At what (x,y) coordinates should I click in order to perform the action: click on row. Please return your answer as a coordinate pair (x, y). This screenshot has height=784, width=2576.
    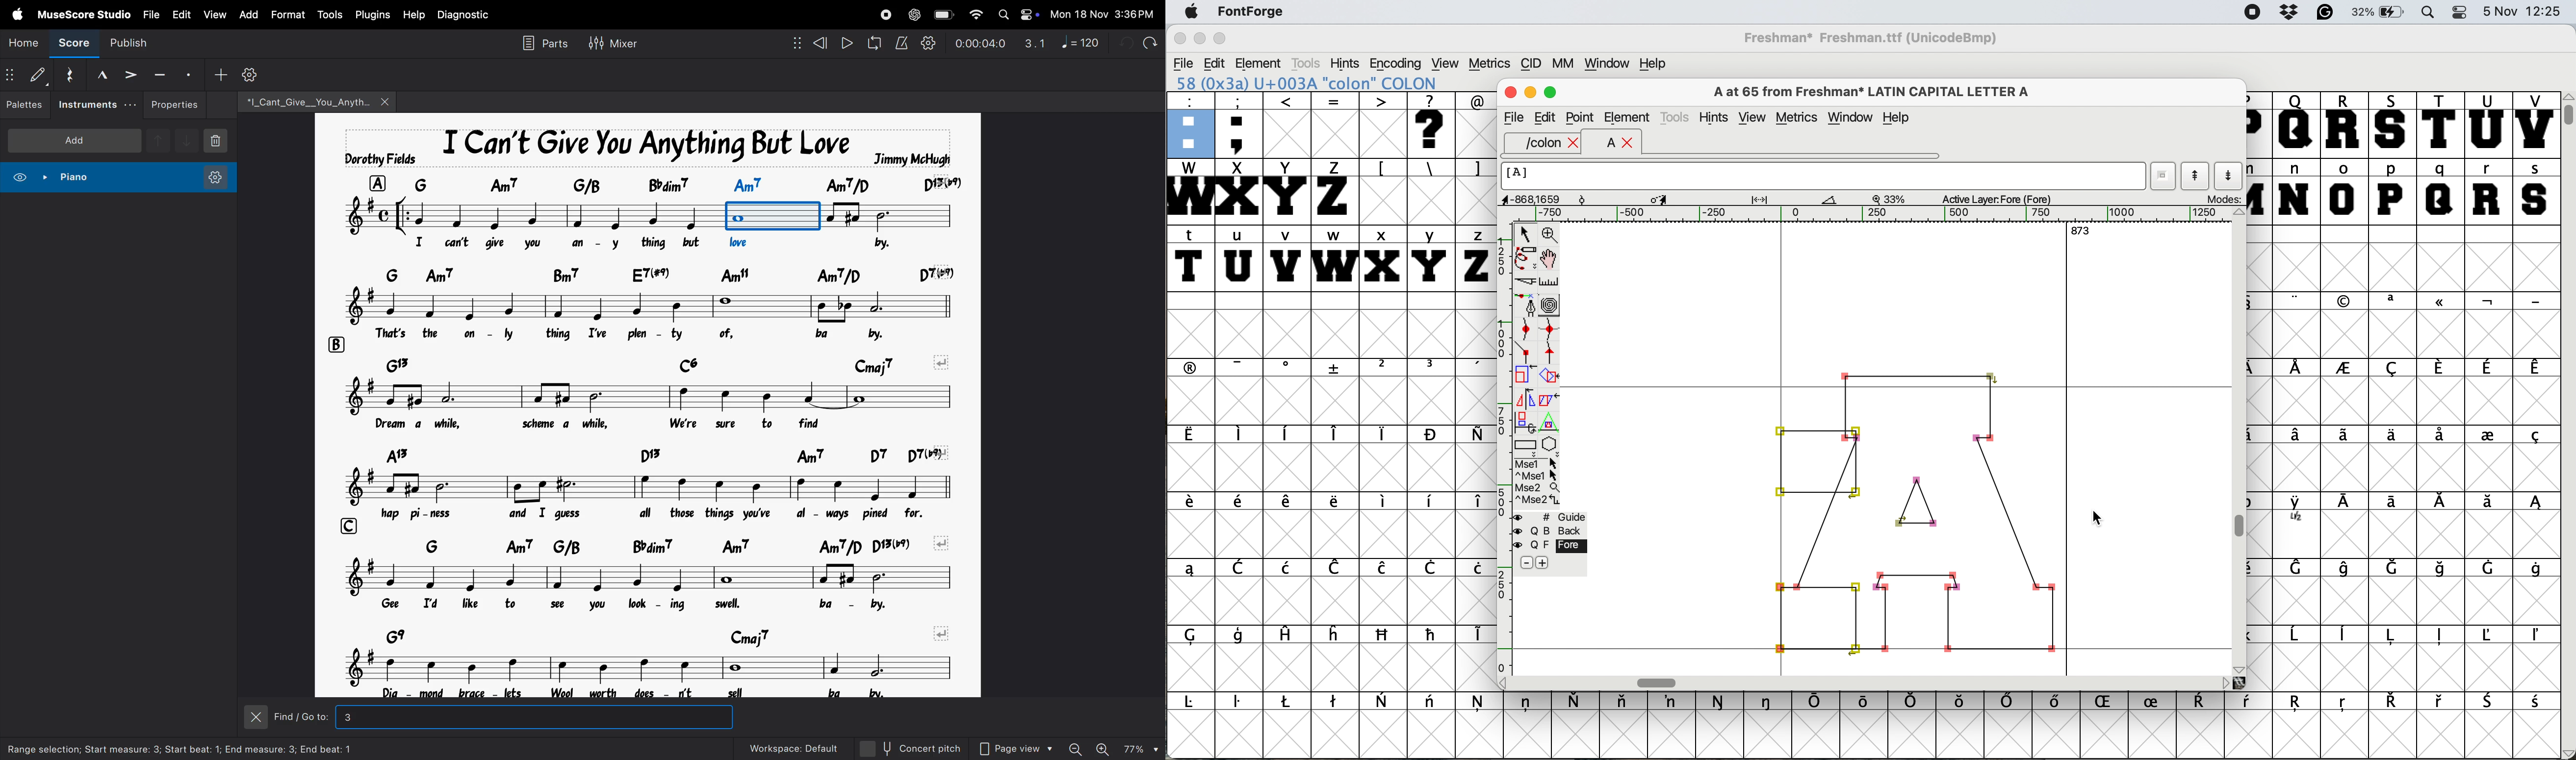
    Looking at the image, I should click on (336, 343).